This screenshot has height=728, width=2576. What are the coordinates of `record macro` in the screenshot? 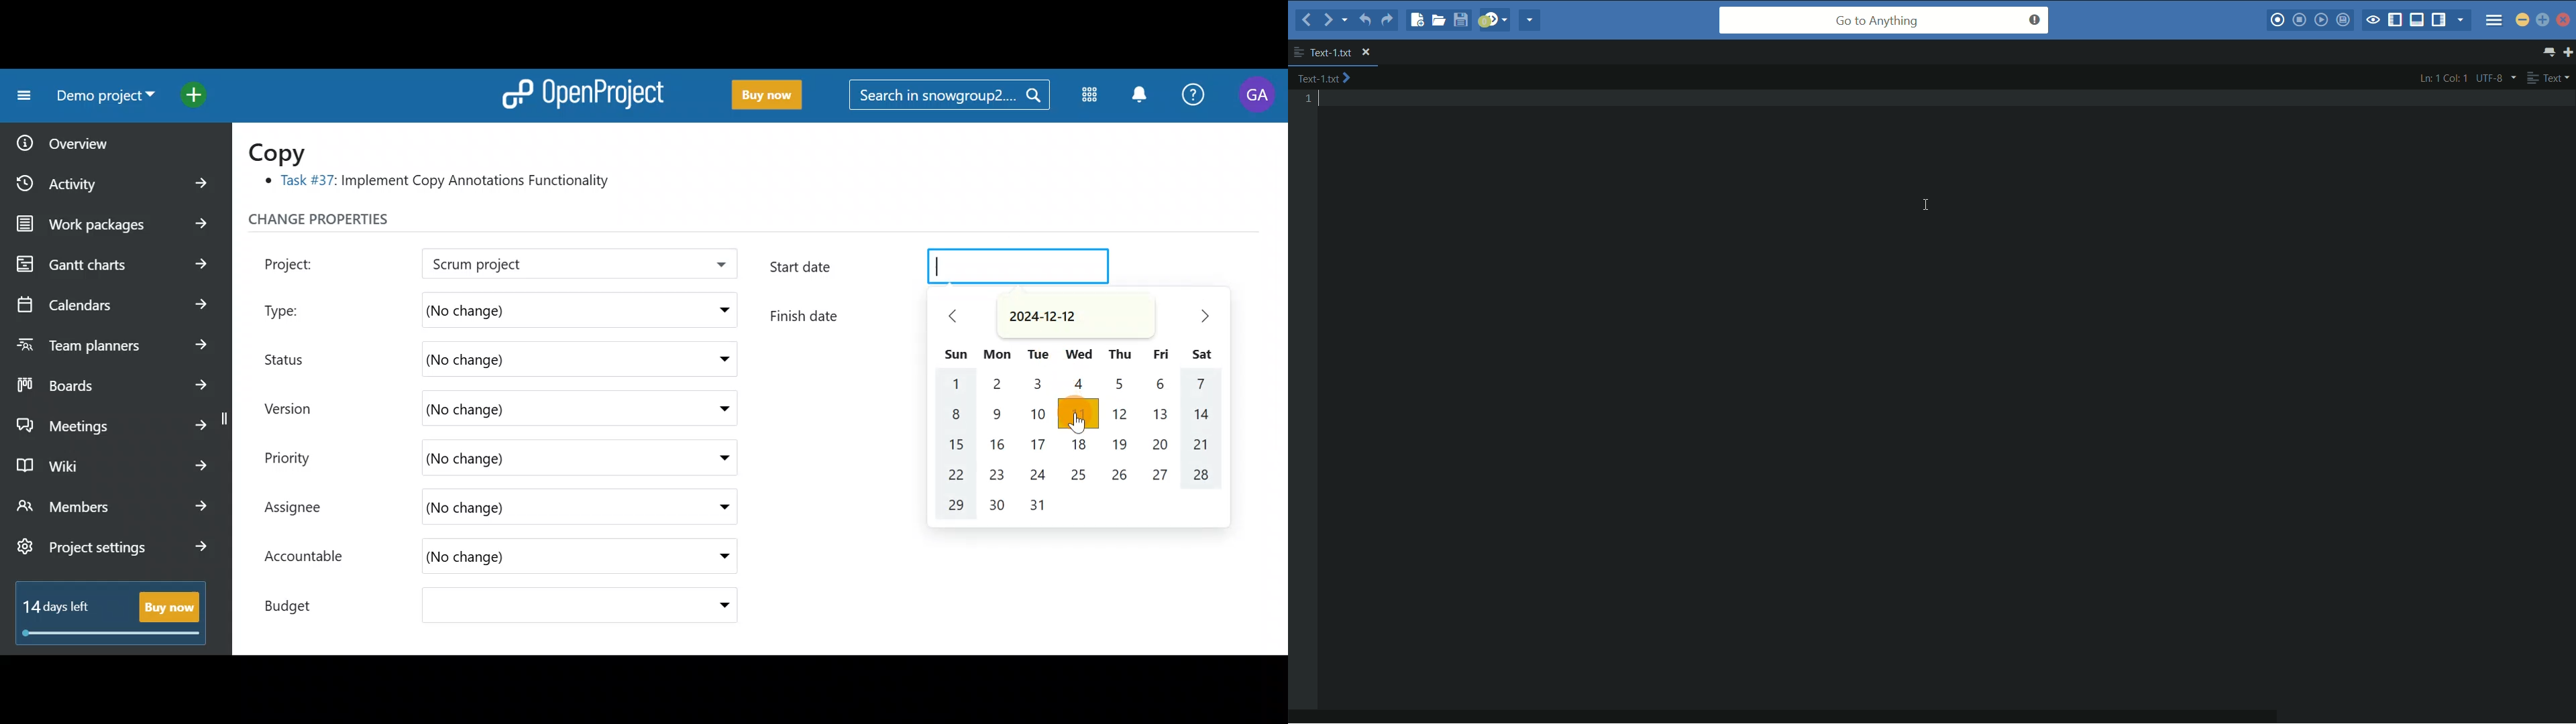 It's located at (2277, 21).